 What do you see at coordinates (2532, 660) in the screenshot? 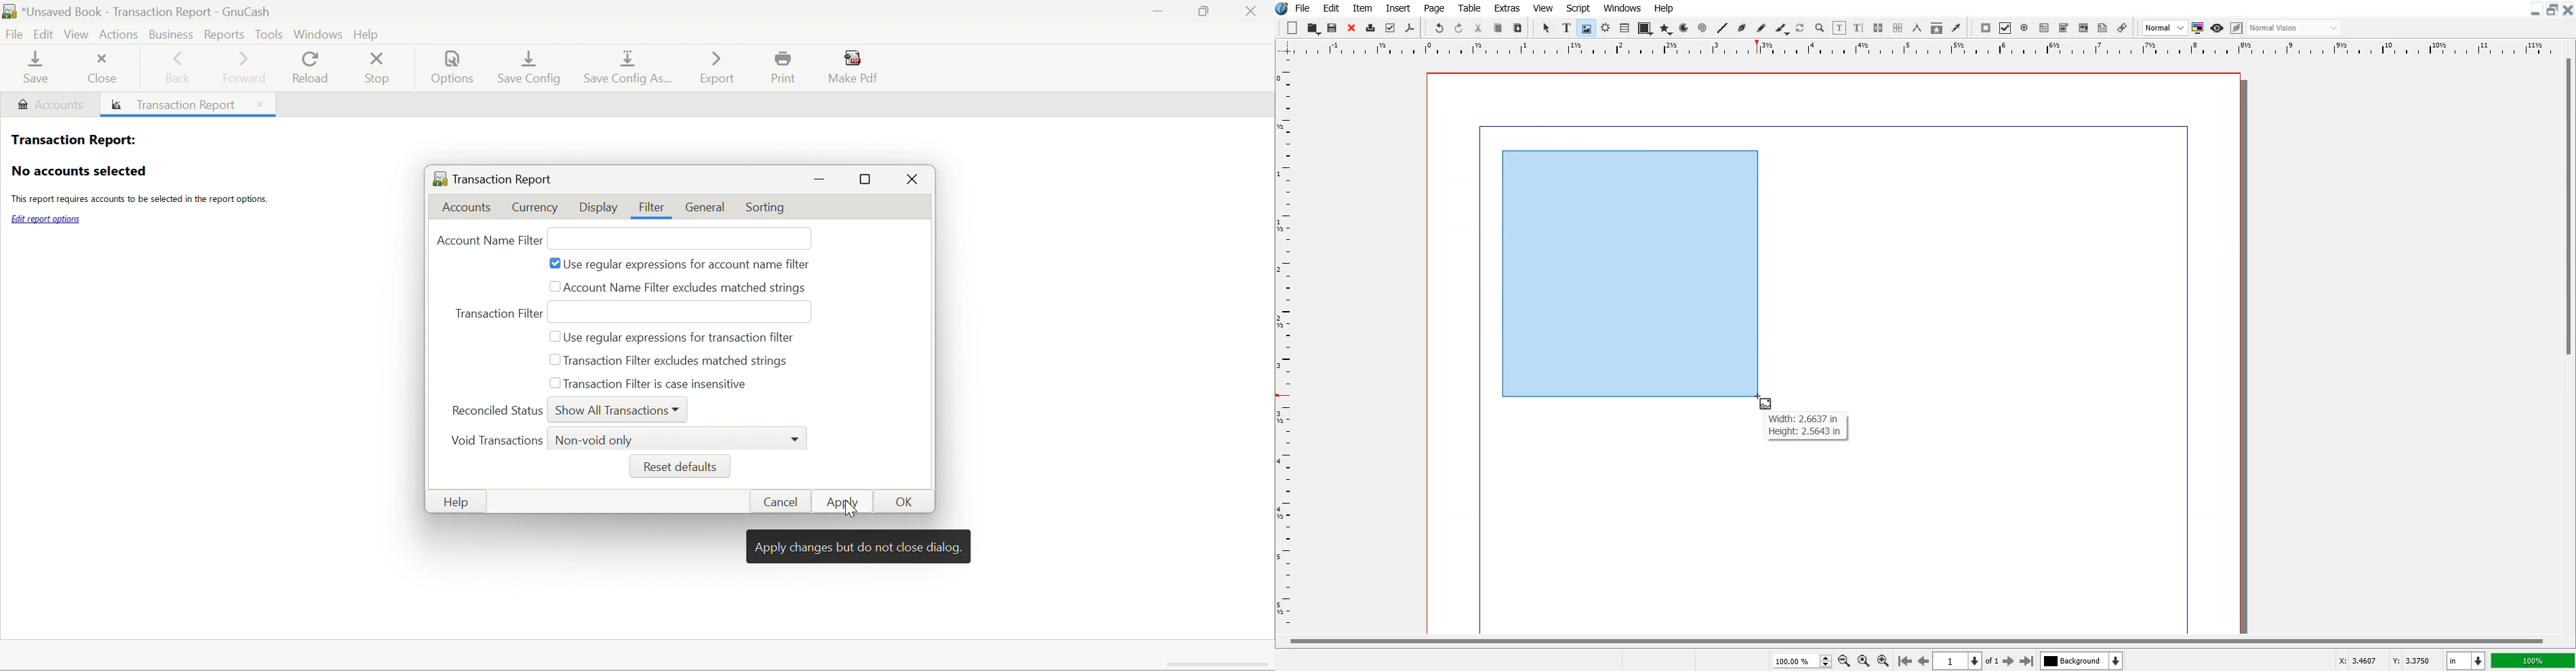
I see `100%` at bounding box center [2532, 660].